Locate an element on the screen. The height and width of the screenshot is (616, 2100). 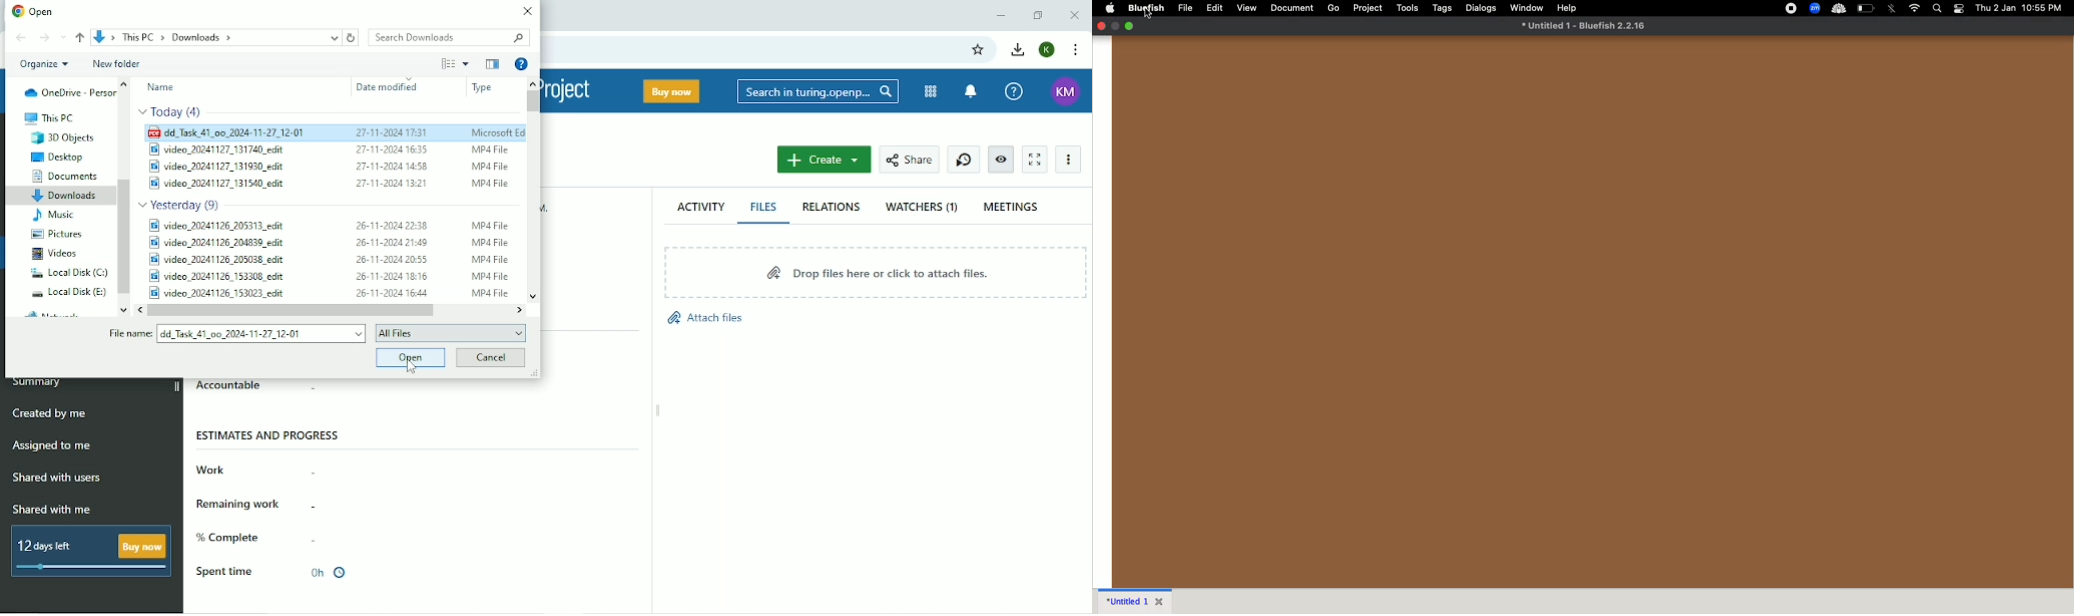
Search is located at coordinates (817, 90).